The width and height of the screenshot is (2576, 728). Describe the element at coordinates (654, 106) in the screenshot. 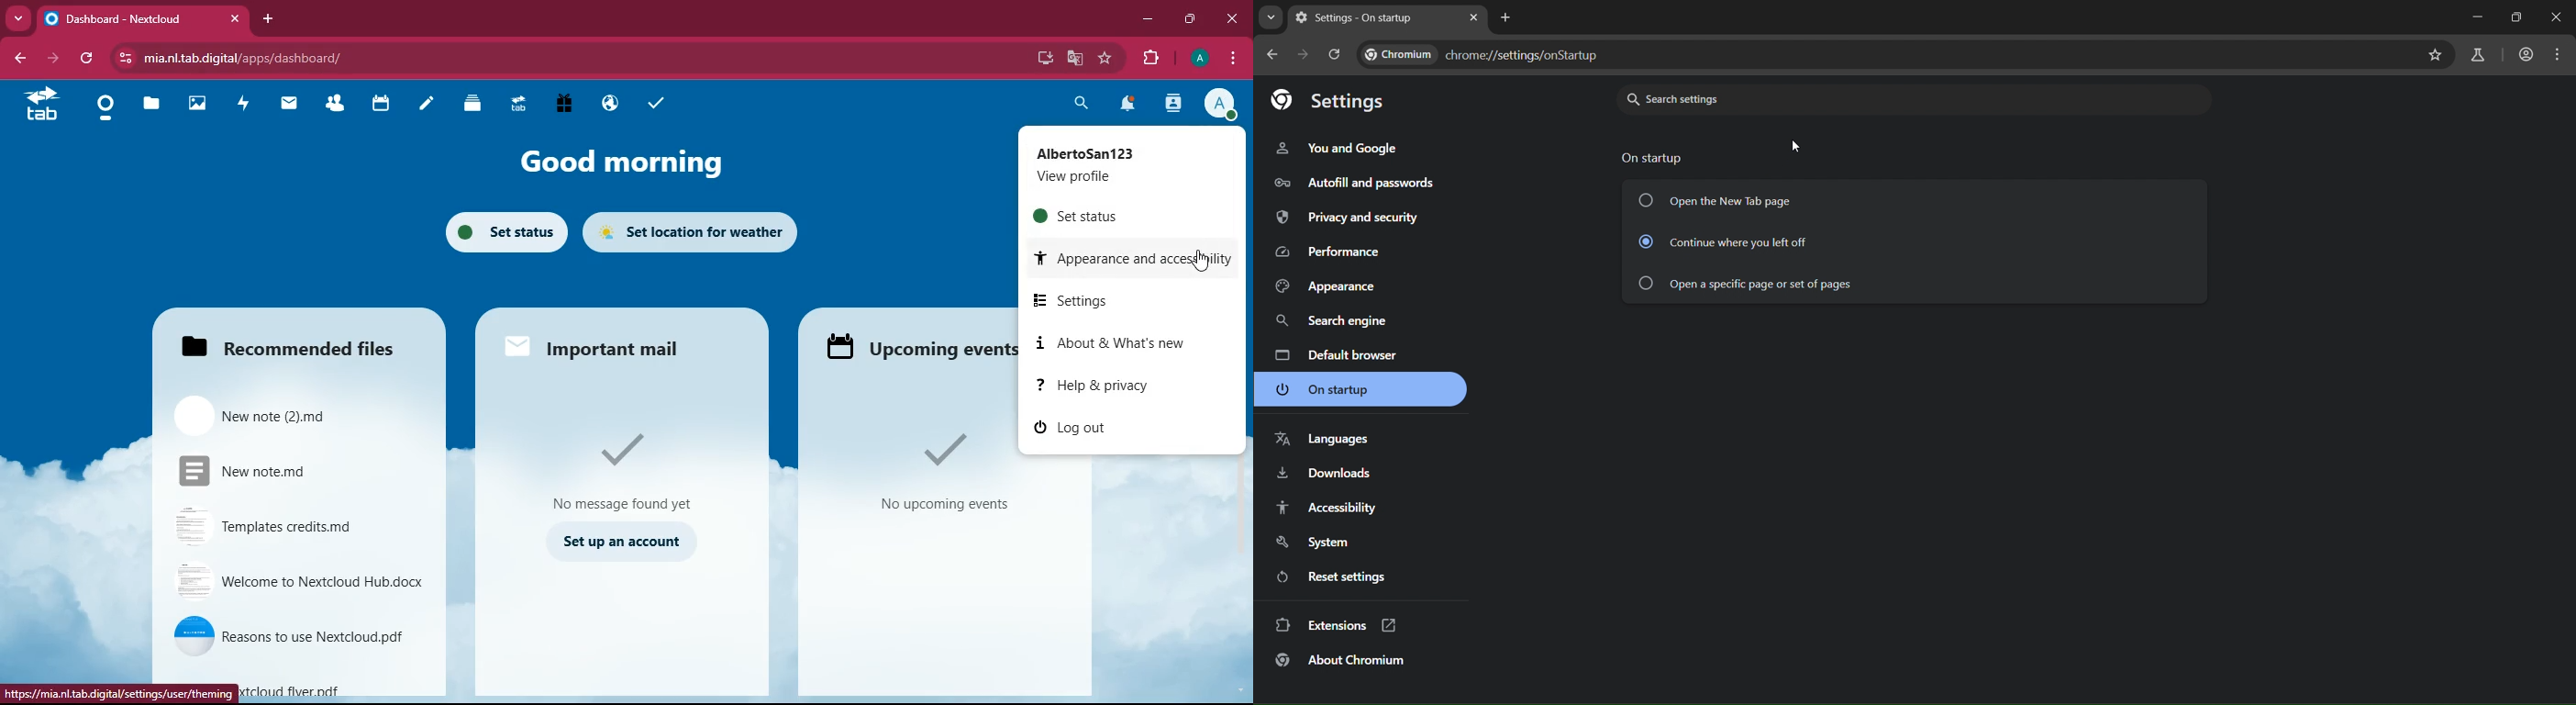

I see `tasks` at that location.